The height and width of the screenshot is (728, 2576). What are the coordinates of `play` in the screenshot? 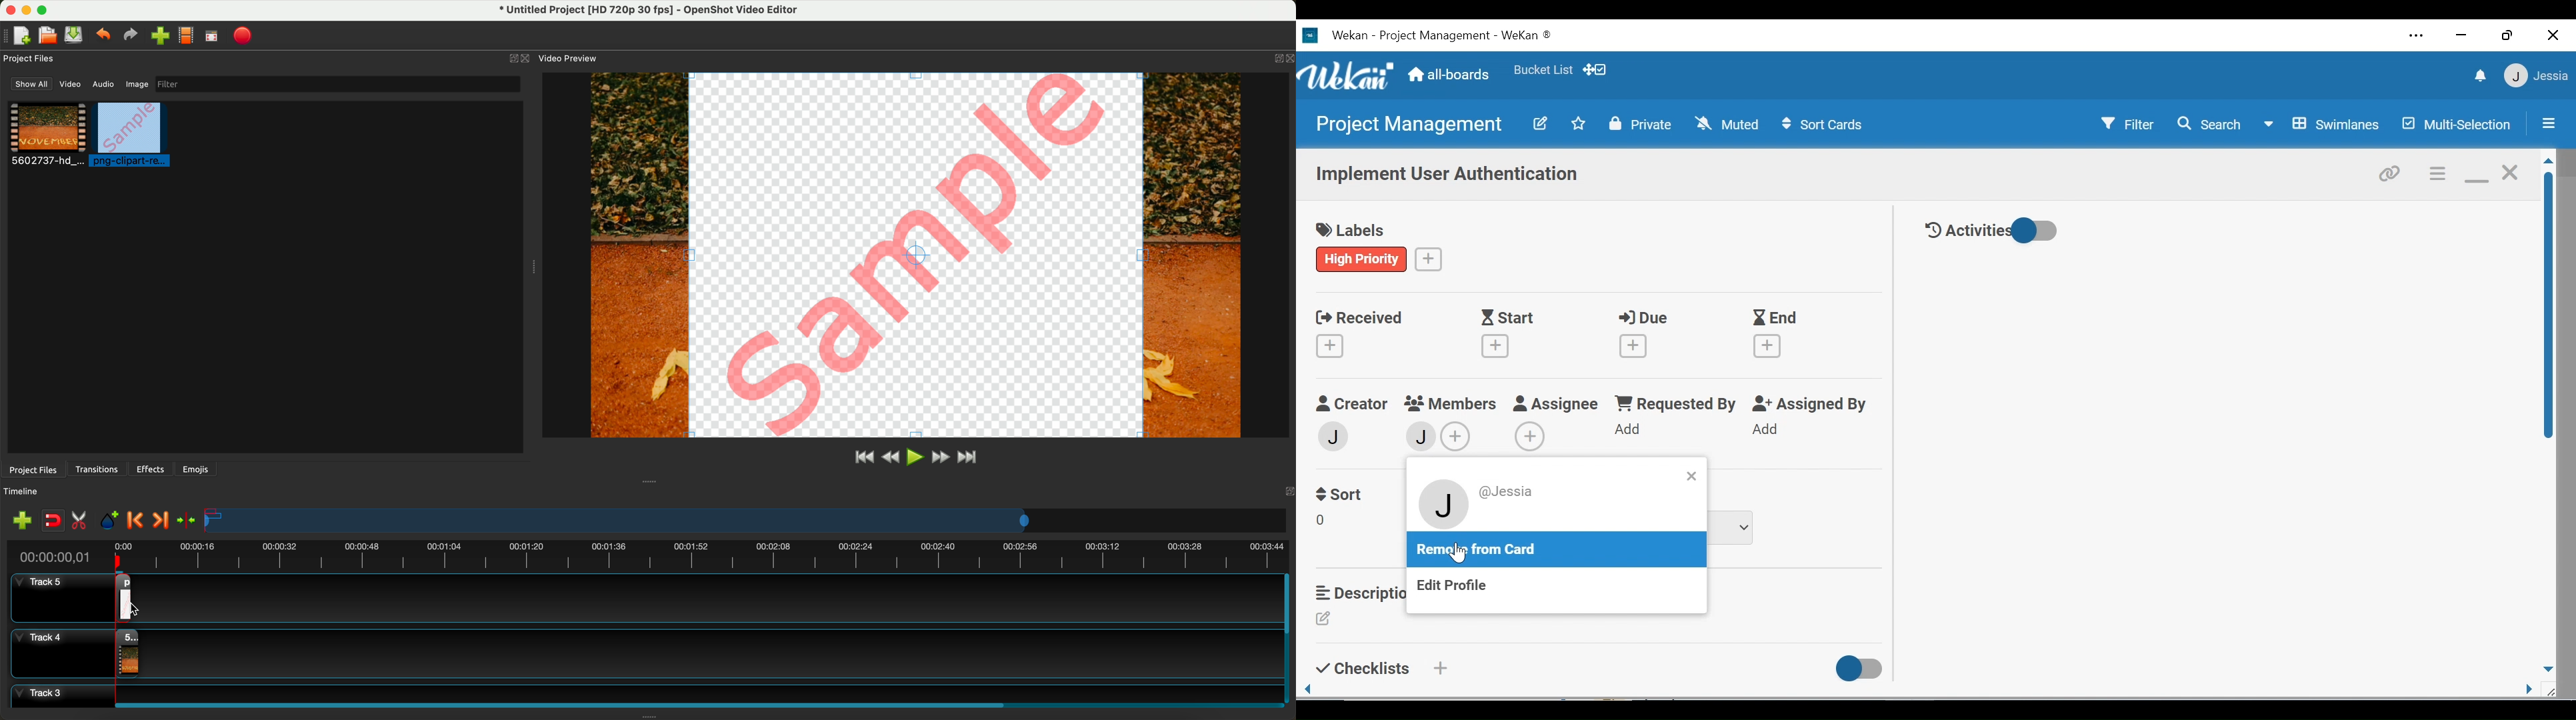 It's located at (916, 456).